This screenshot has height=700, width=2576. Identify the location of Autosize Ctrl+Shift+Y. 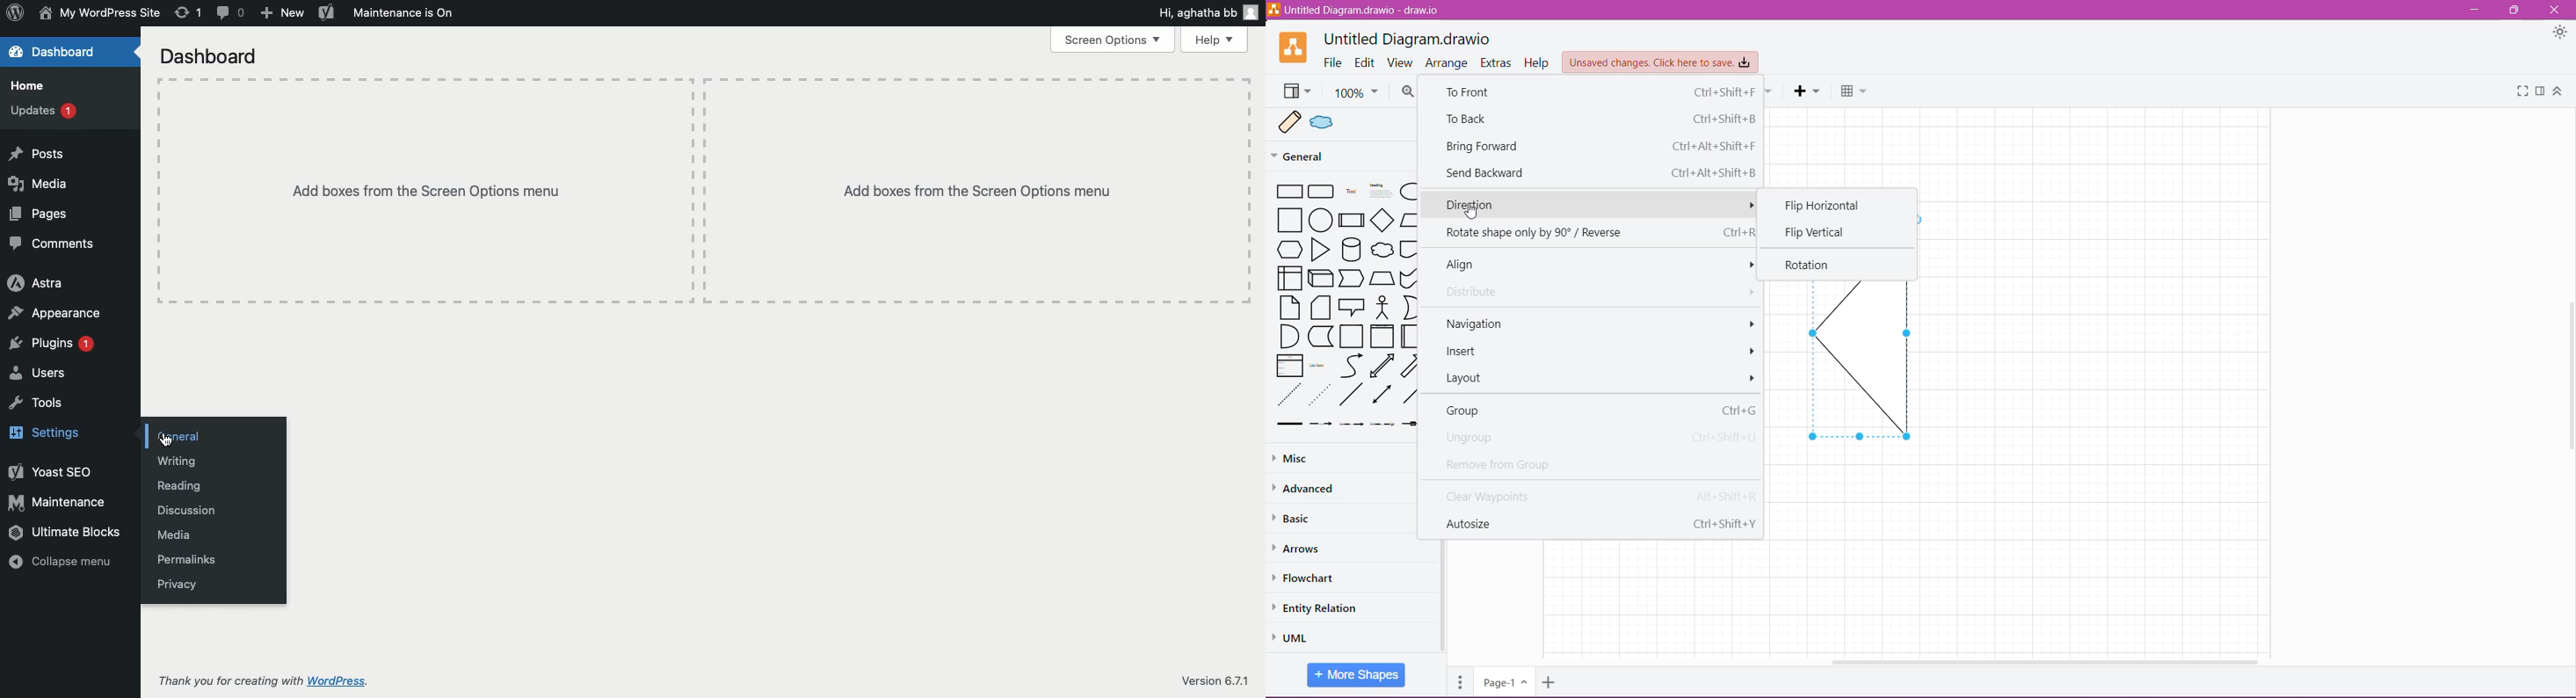
(1602, 526).